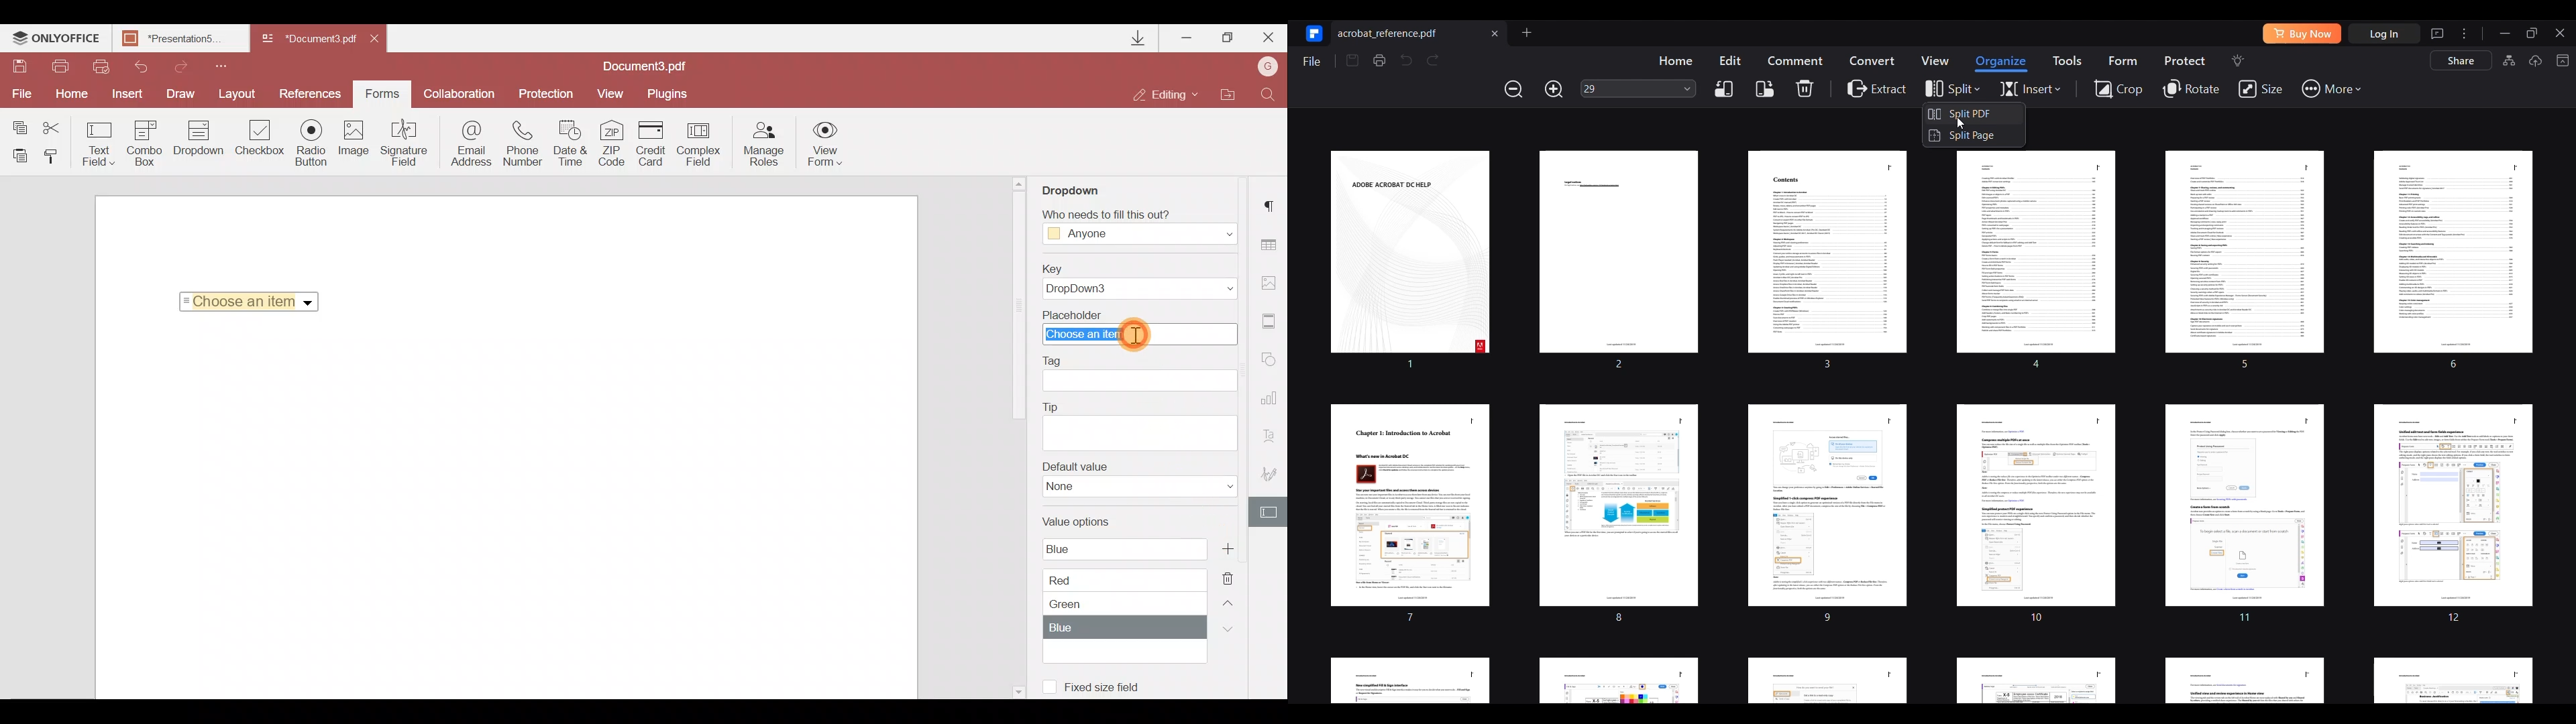  Describe the element at coordinates (130, 94) in the screenshot. I see `Insert` at that location.